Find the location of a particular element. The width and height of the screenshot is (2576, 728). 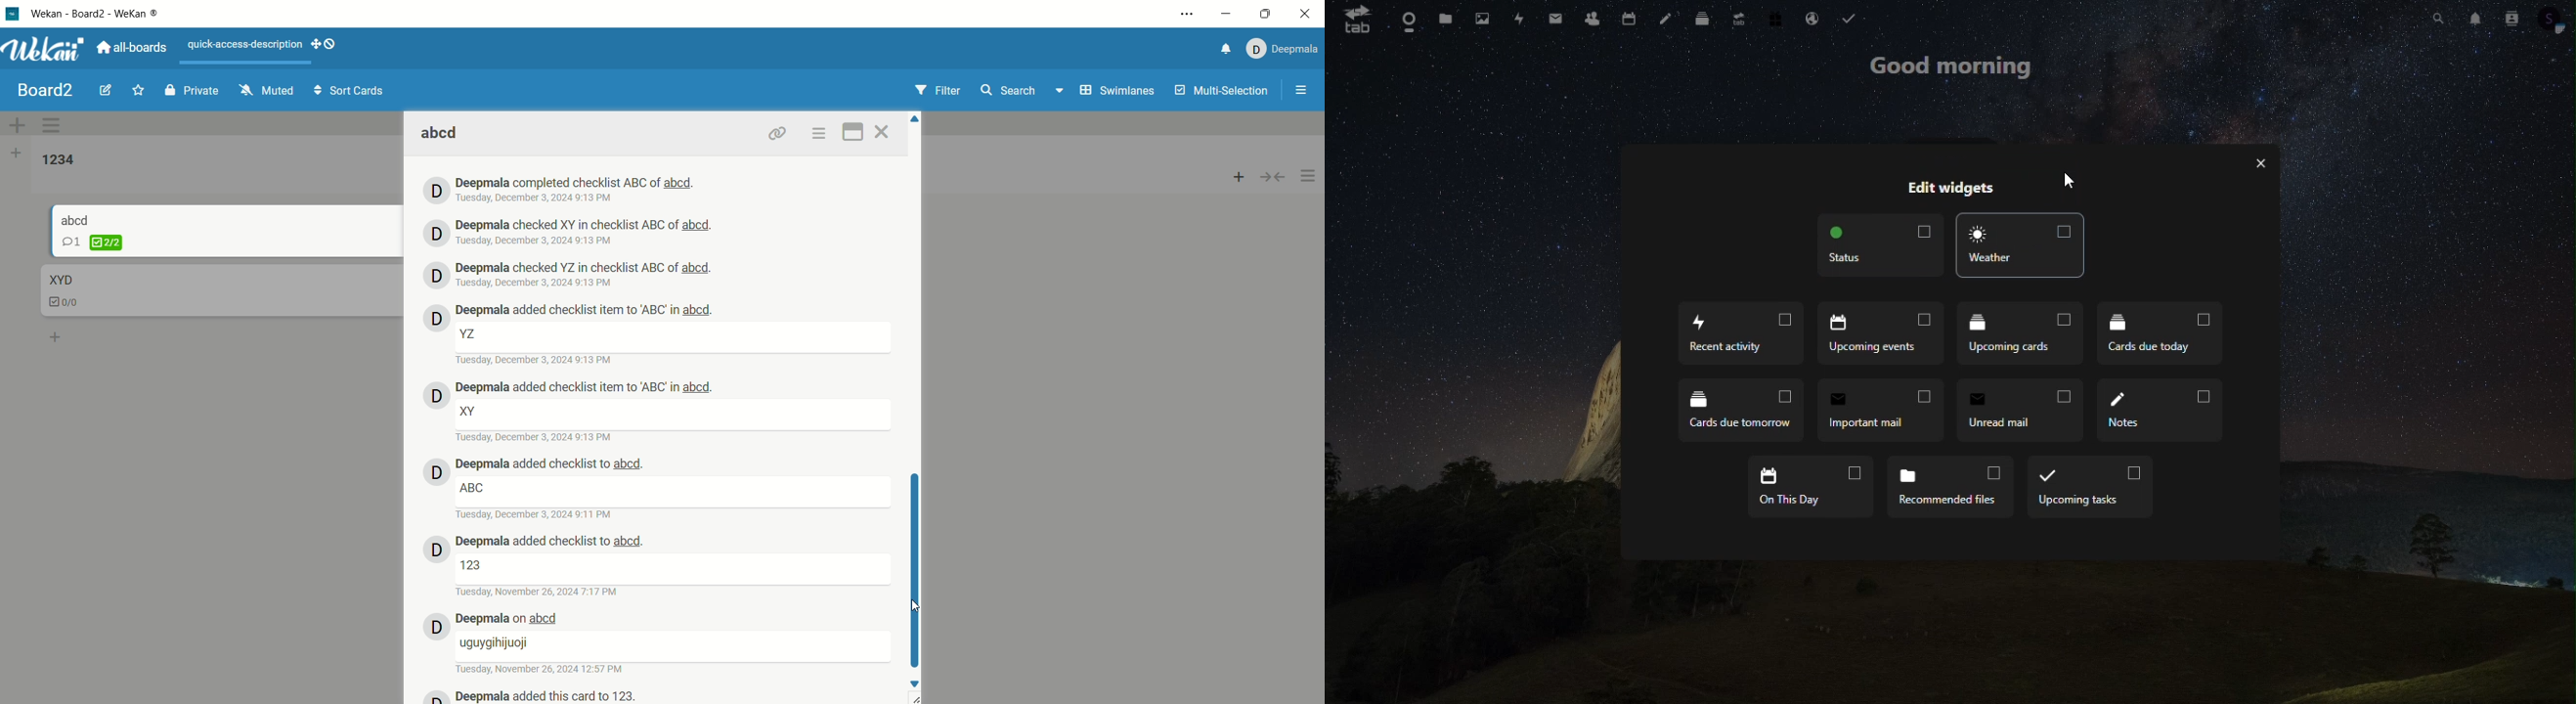

swimlane actions is located at coordinates (55, 126).